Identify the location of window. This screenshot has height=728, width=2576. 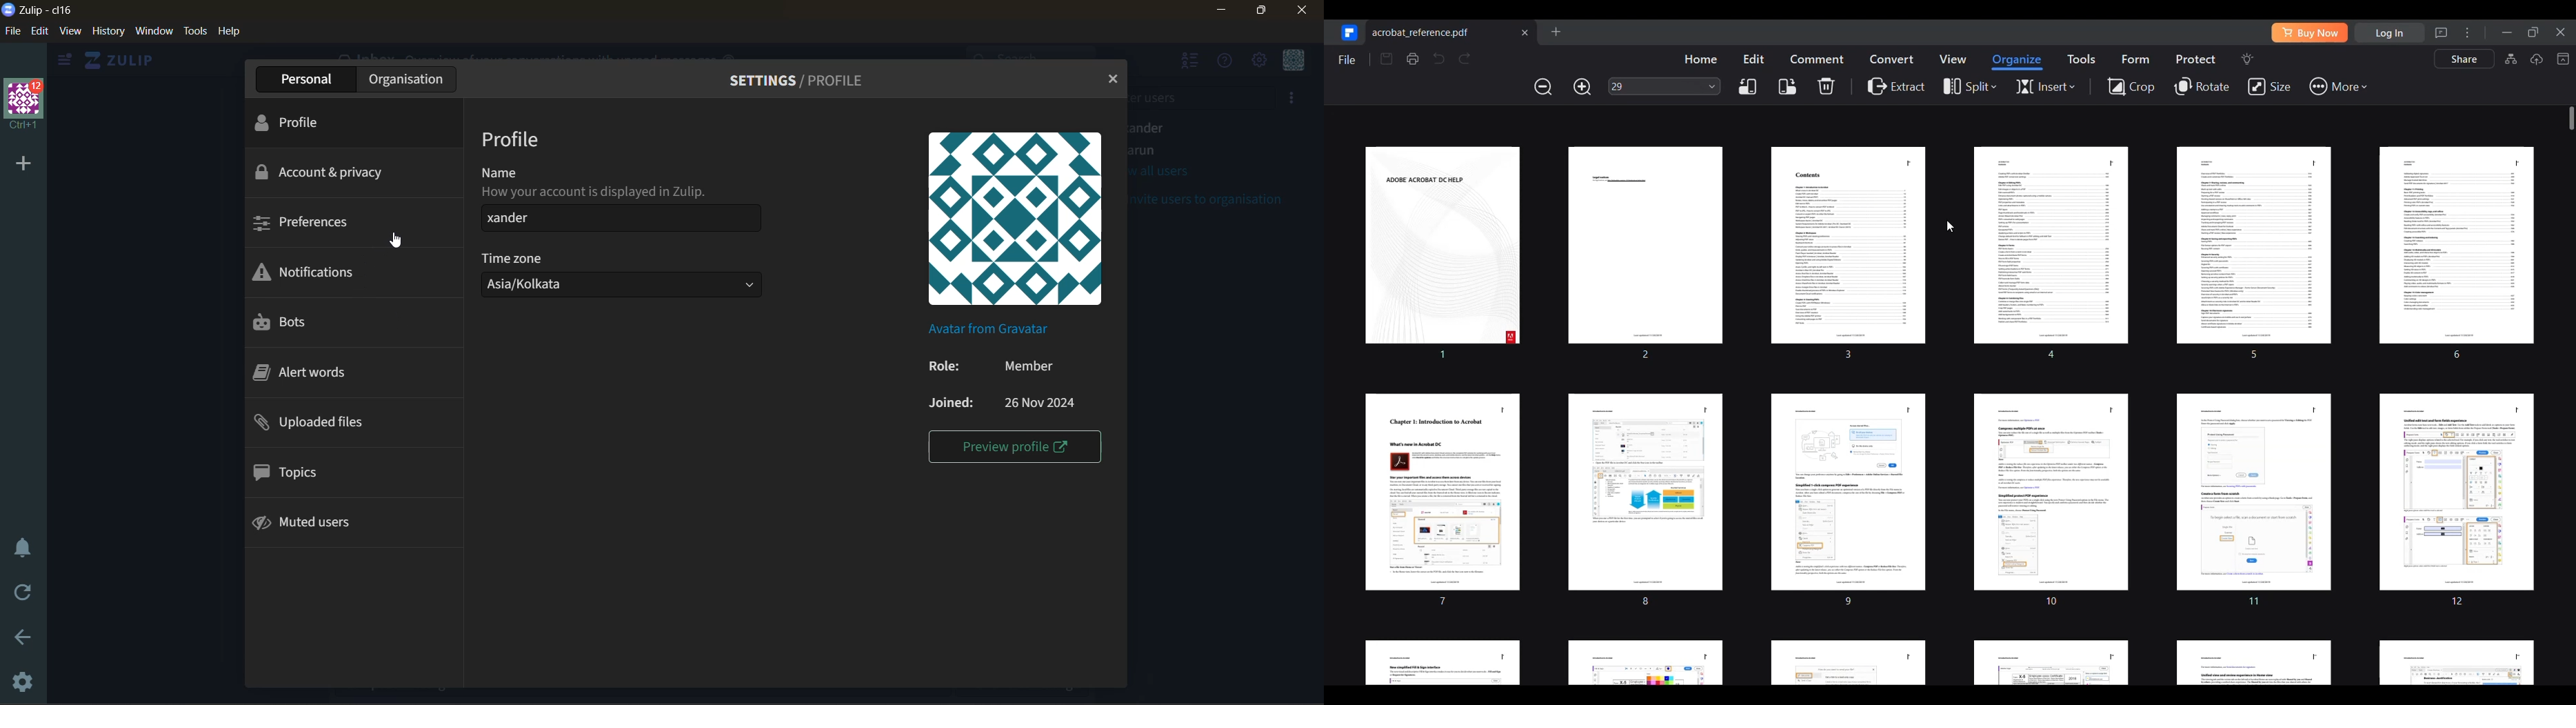
(156, 33).